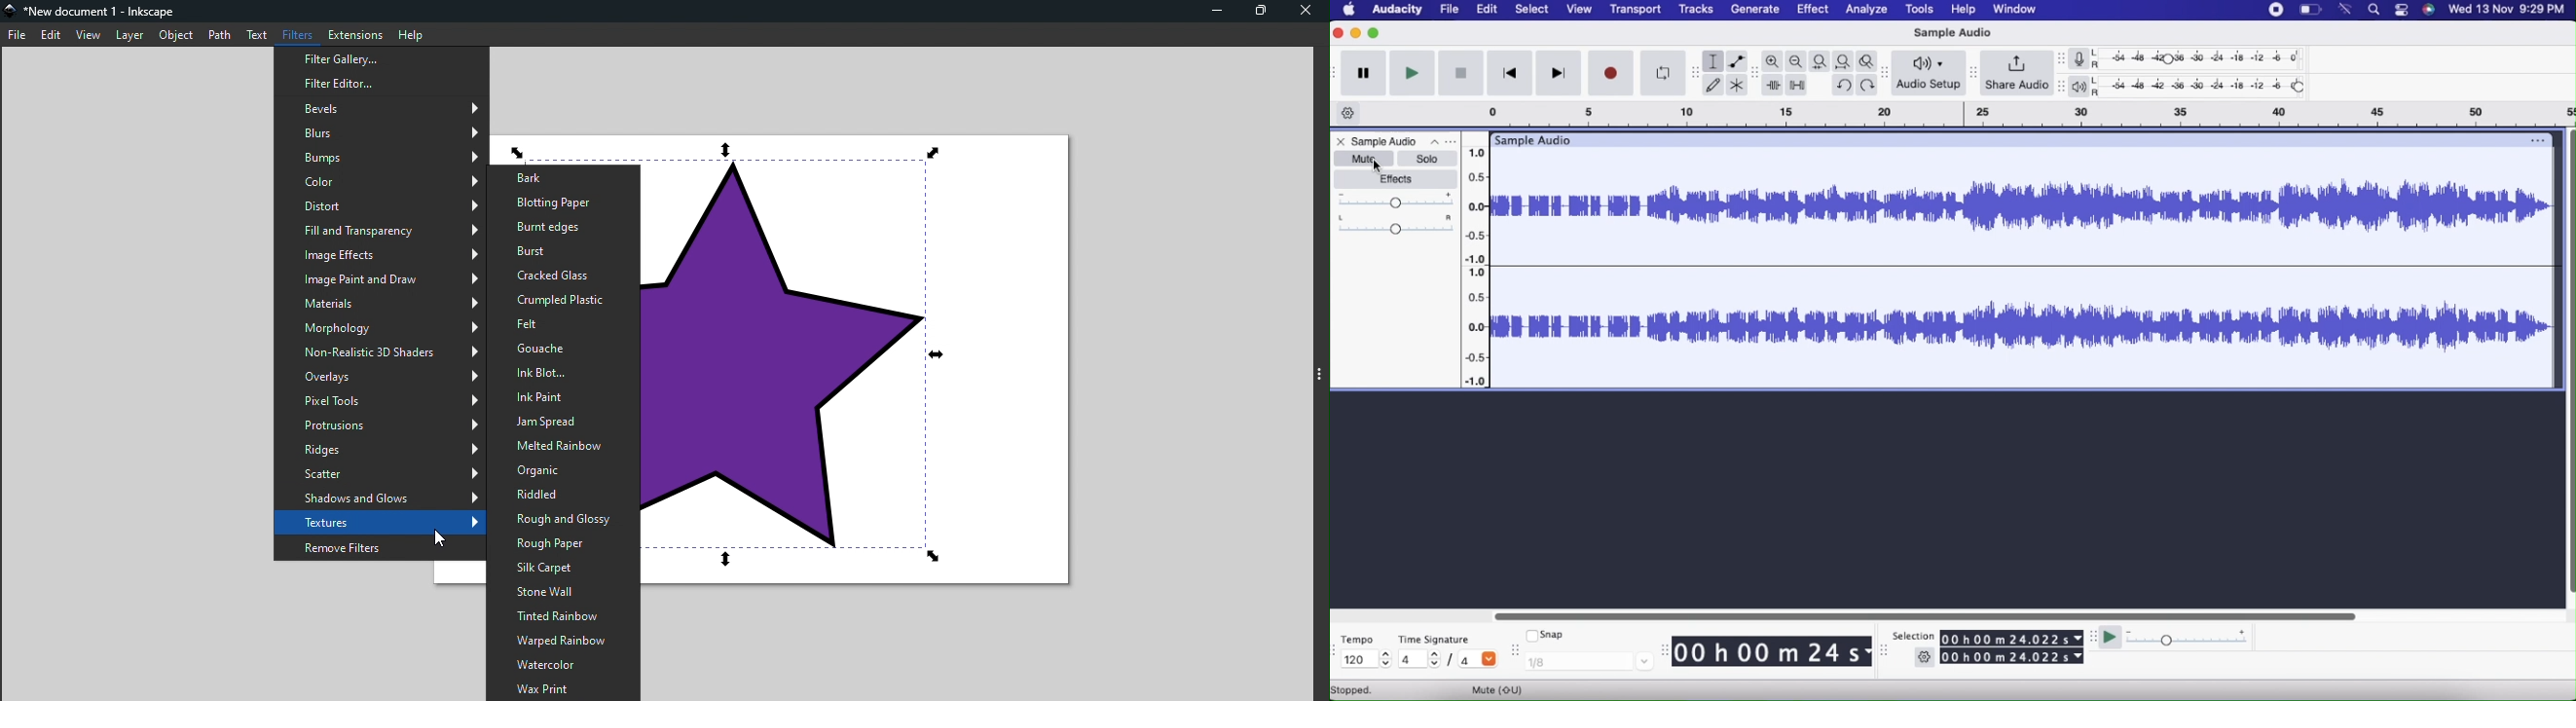 The width and height of the screenshot is (2576, 728). I want to click on Morphology, so click(380, 328).